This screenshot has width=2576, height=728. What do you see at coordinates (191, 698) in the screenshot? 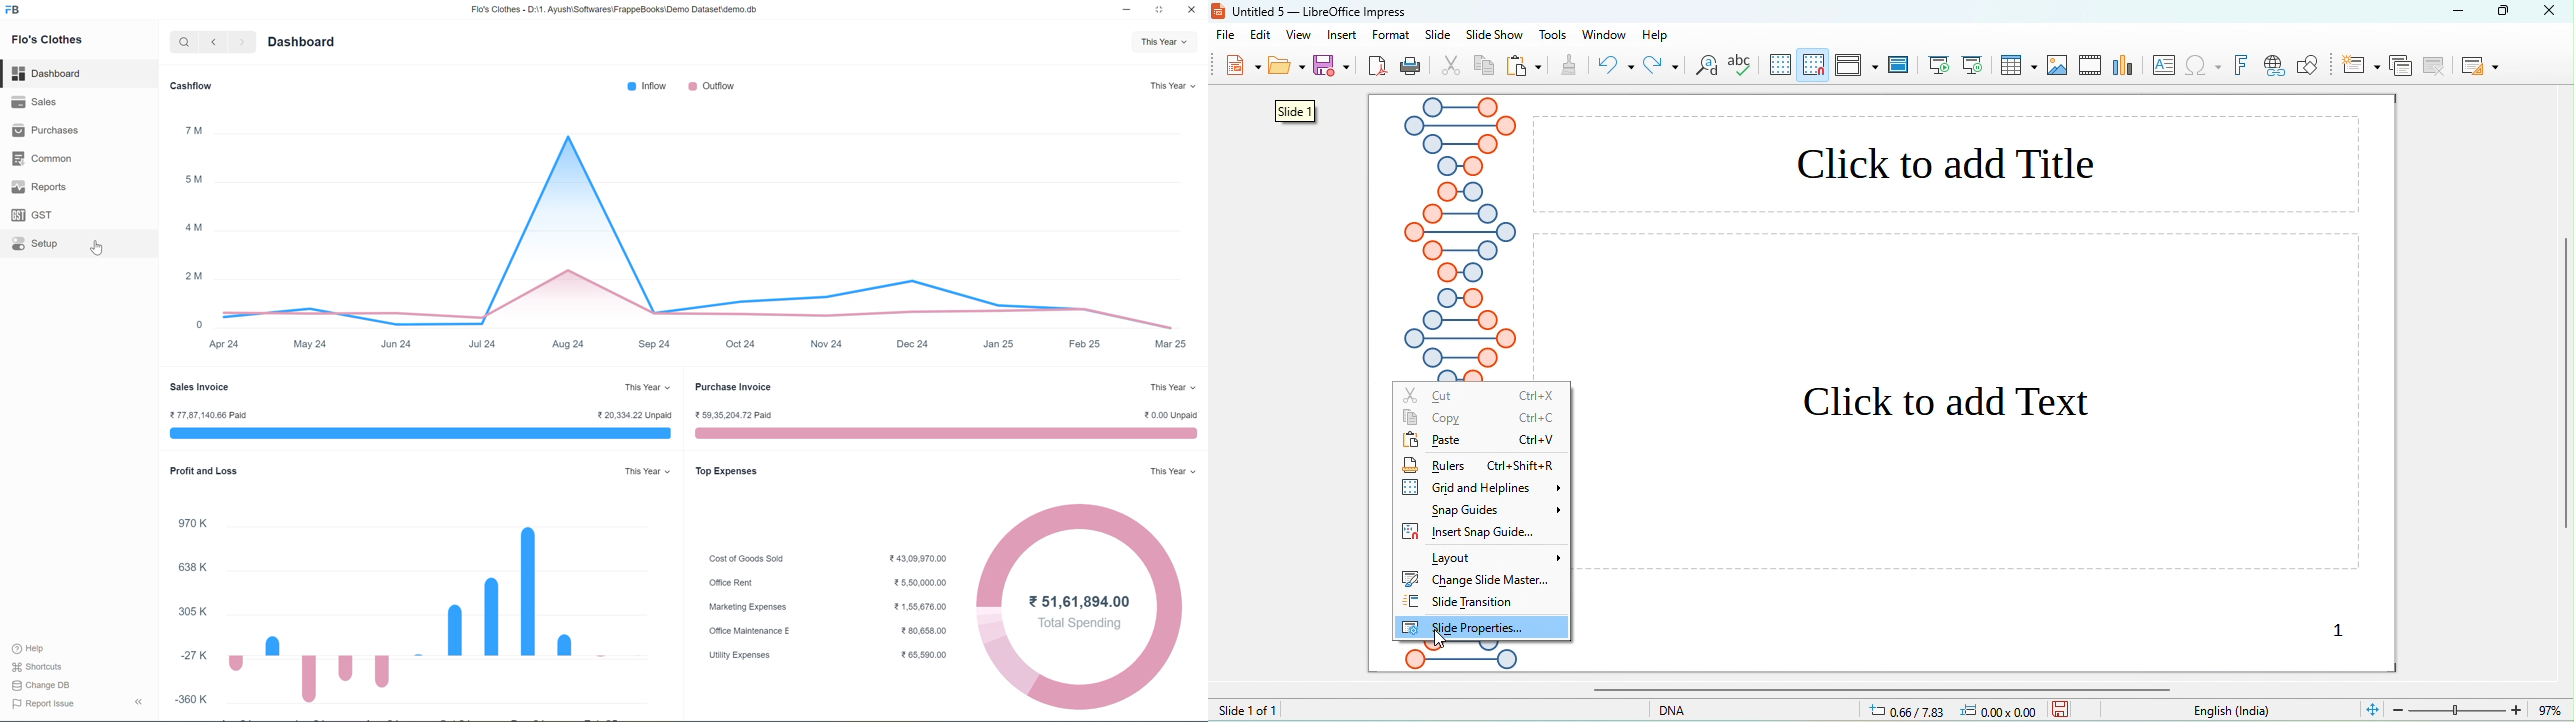
I see `-360 K` at bounding box center [191, 698].